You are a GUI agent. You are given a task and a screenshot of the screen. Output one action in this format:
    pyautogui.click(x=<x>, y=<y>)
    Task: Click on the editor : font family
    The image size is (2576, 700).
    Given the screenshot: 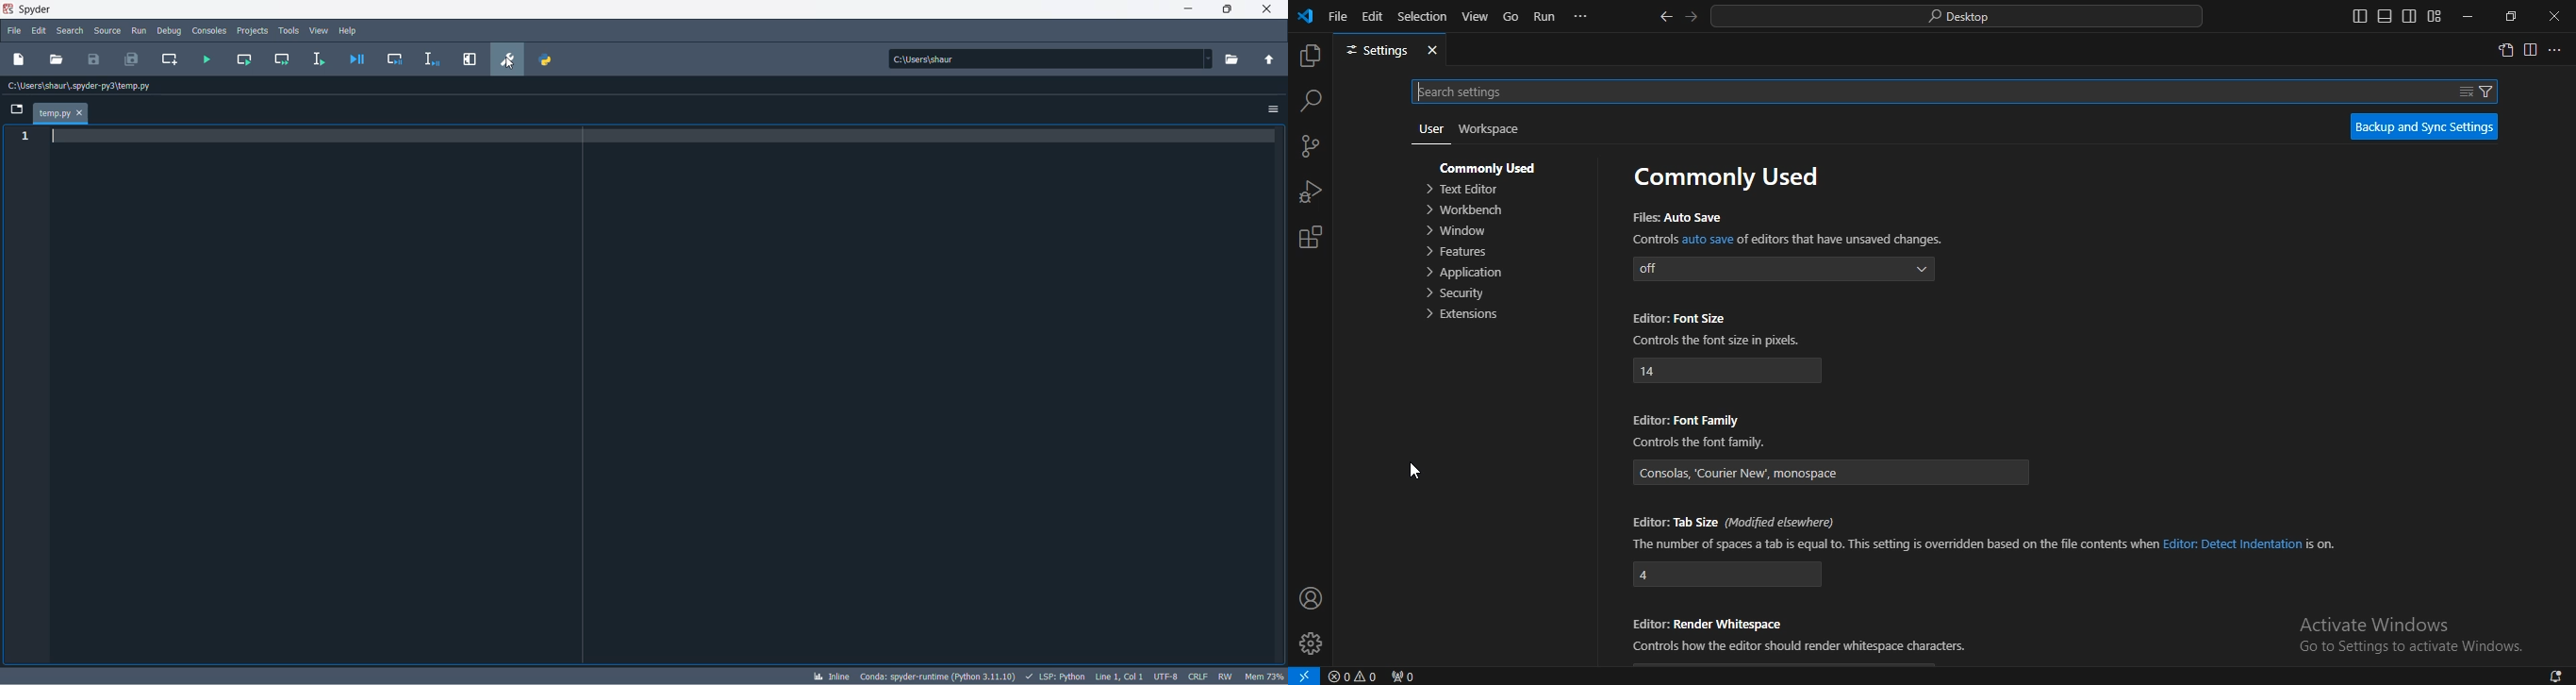 What is the action you would take?
    pyautogui.click(x=1686, y=420)
    